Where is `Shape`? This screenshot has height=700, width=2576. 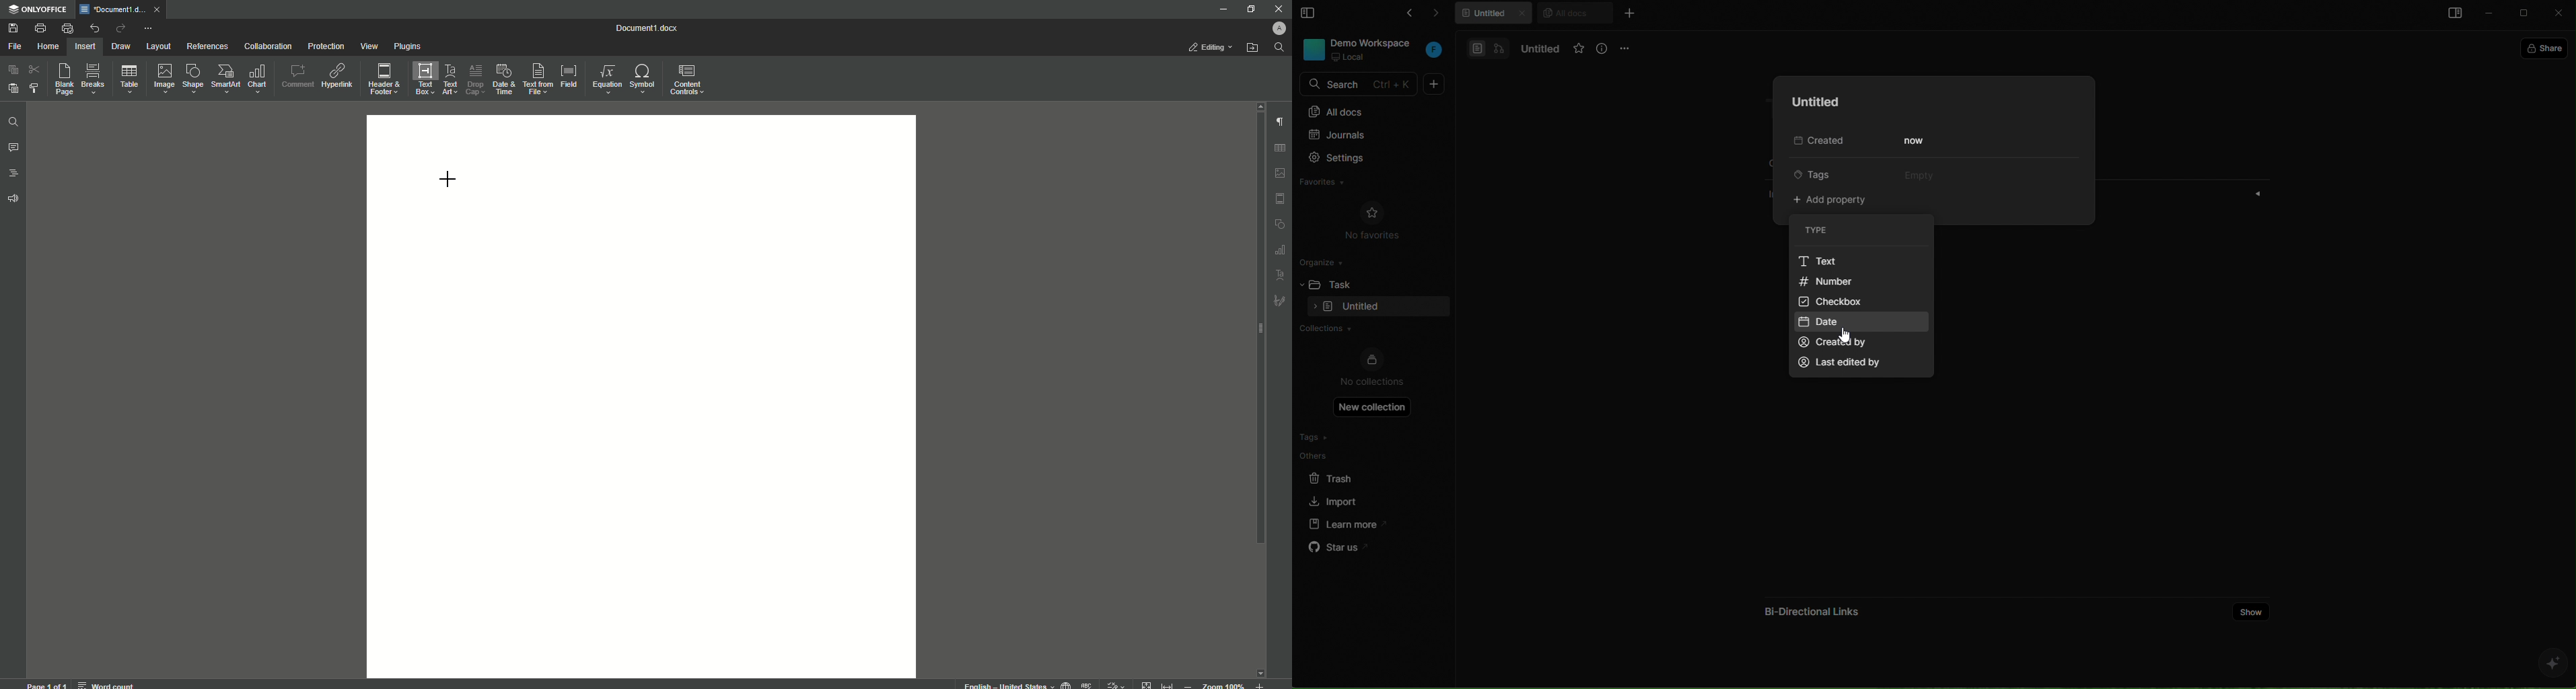
Shape is located at coordinates (191, 78).